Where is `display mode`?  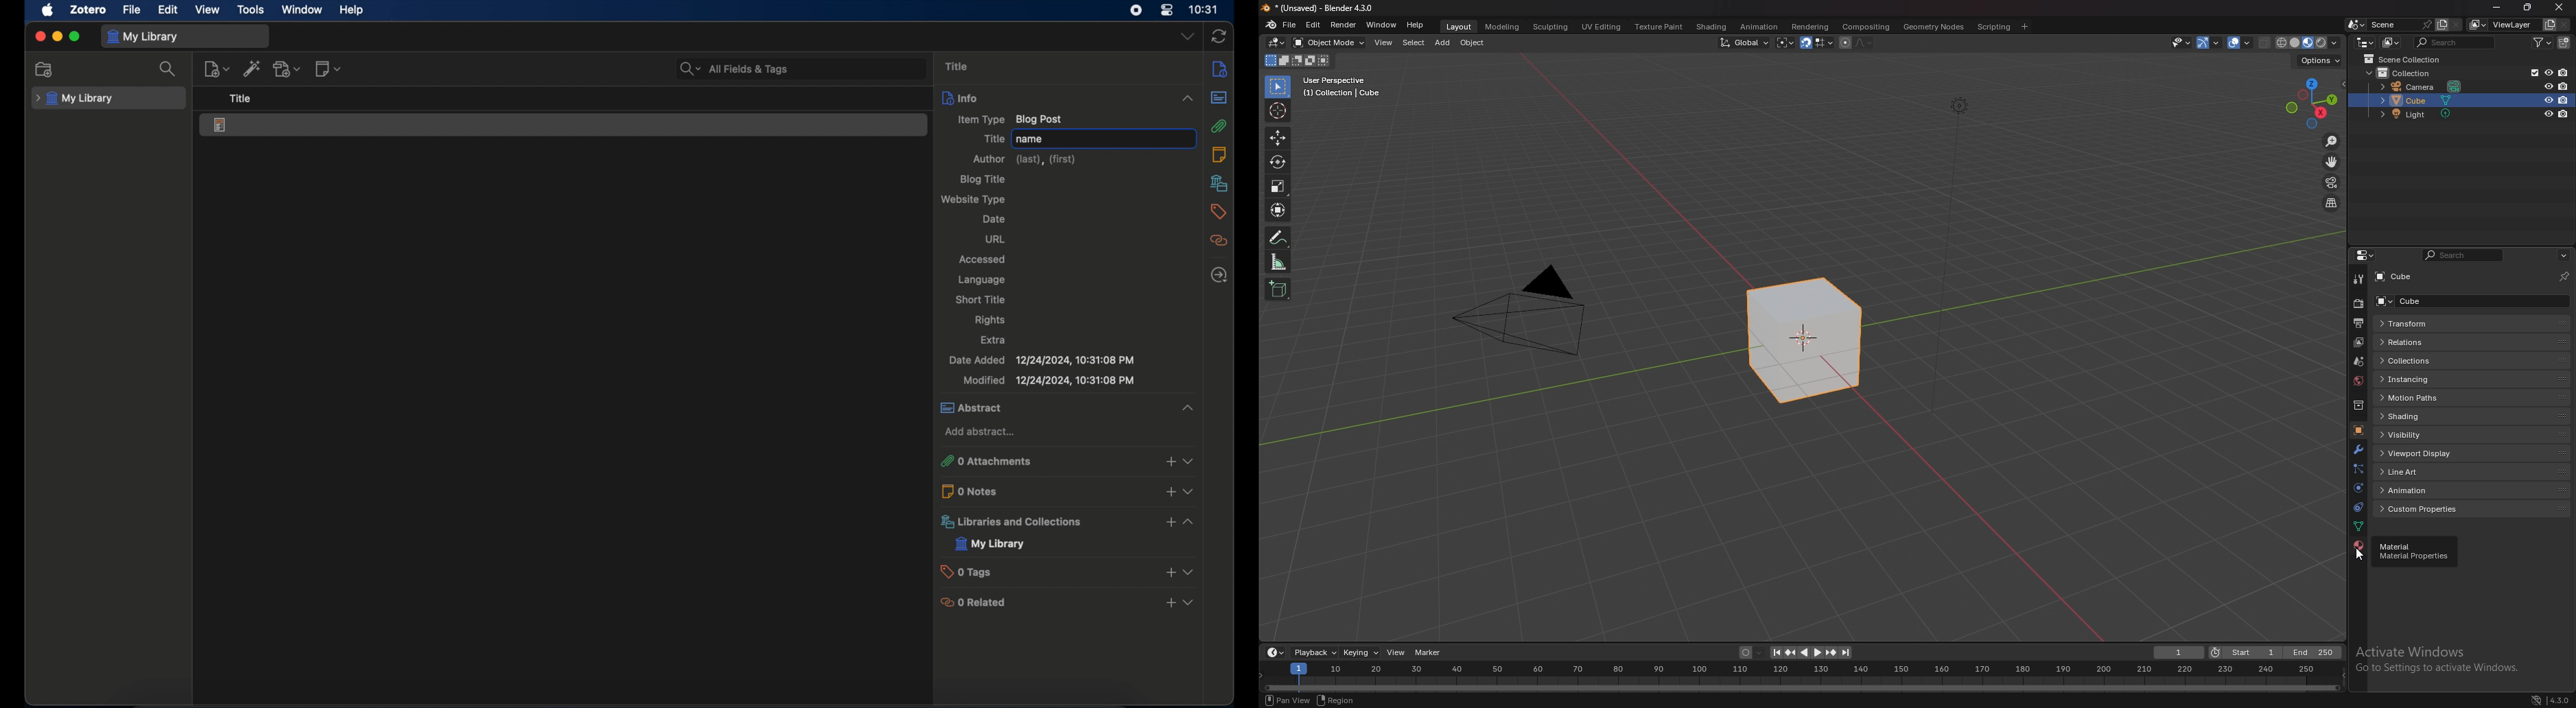
display mode is located at coordinates (2392, 43).